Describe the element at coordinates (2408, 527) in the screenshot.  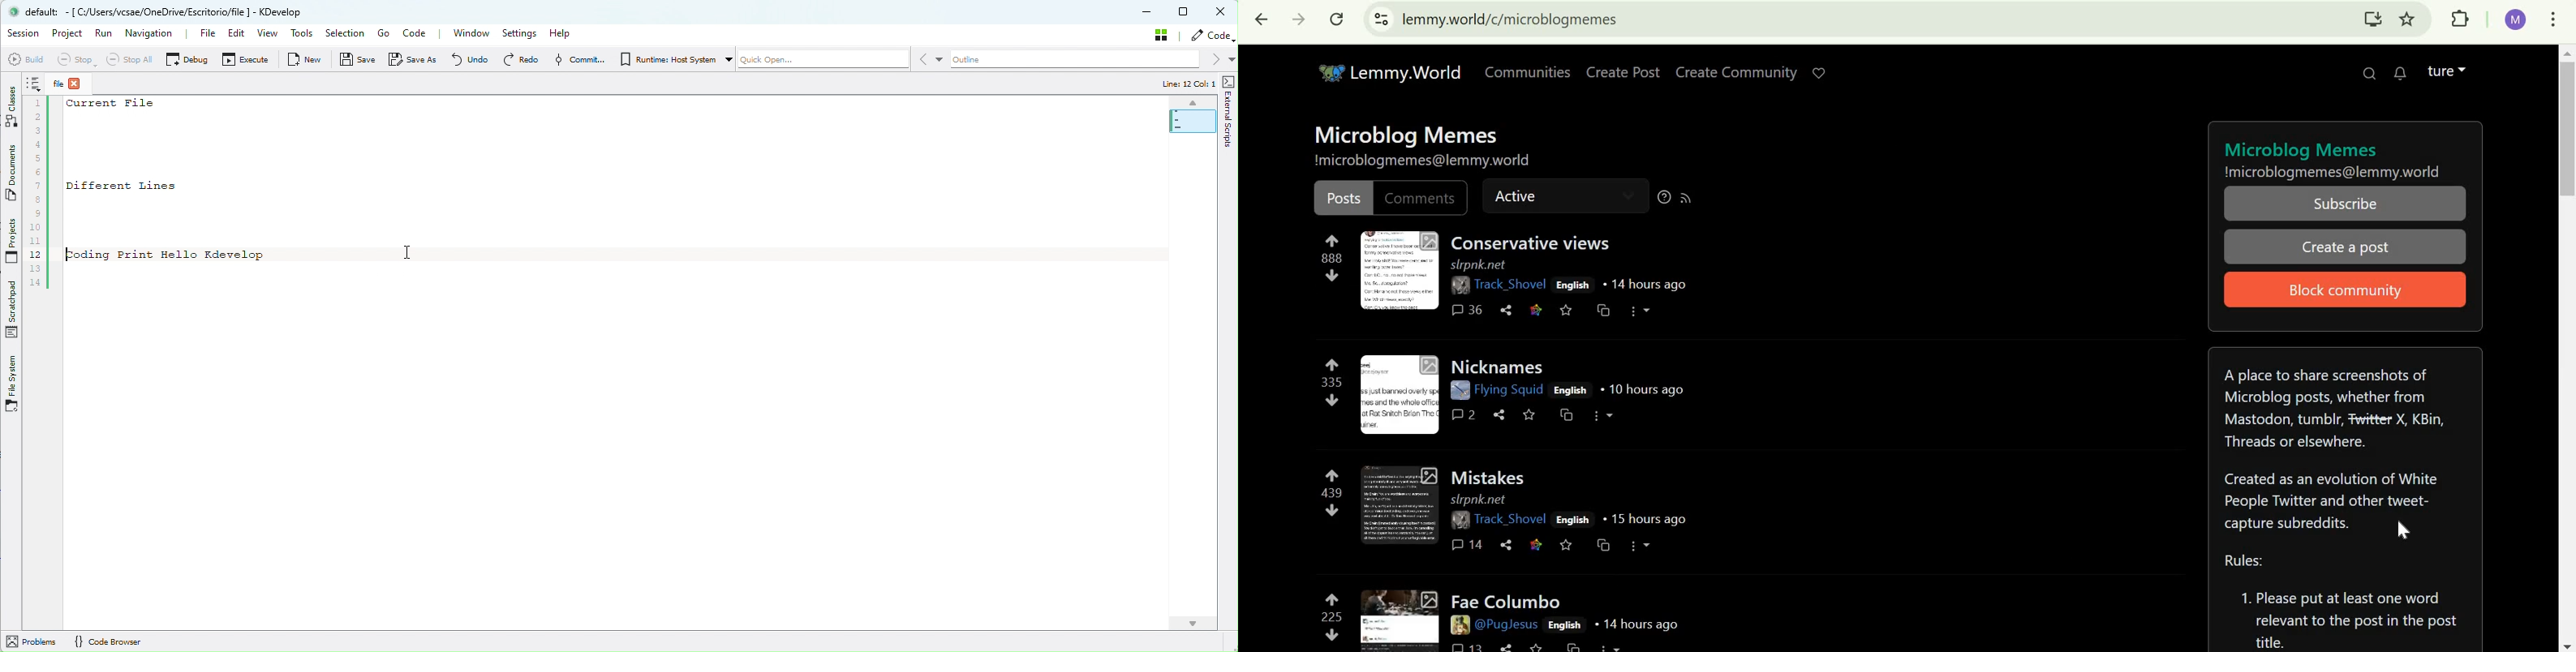
I see `cursor` at that location.